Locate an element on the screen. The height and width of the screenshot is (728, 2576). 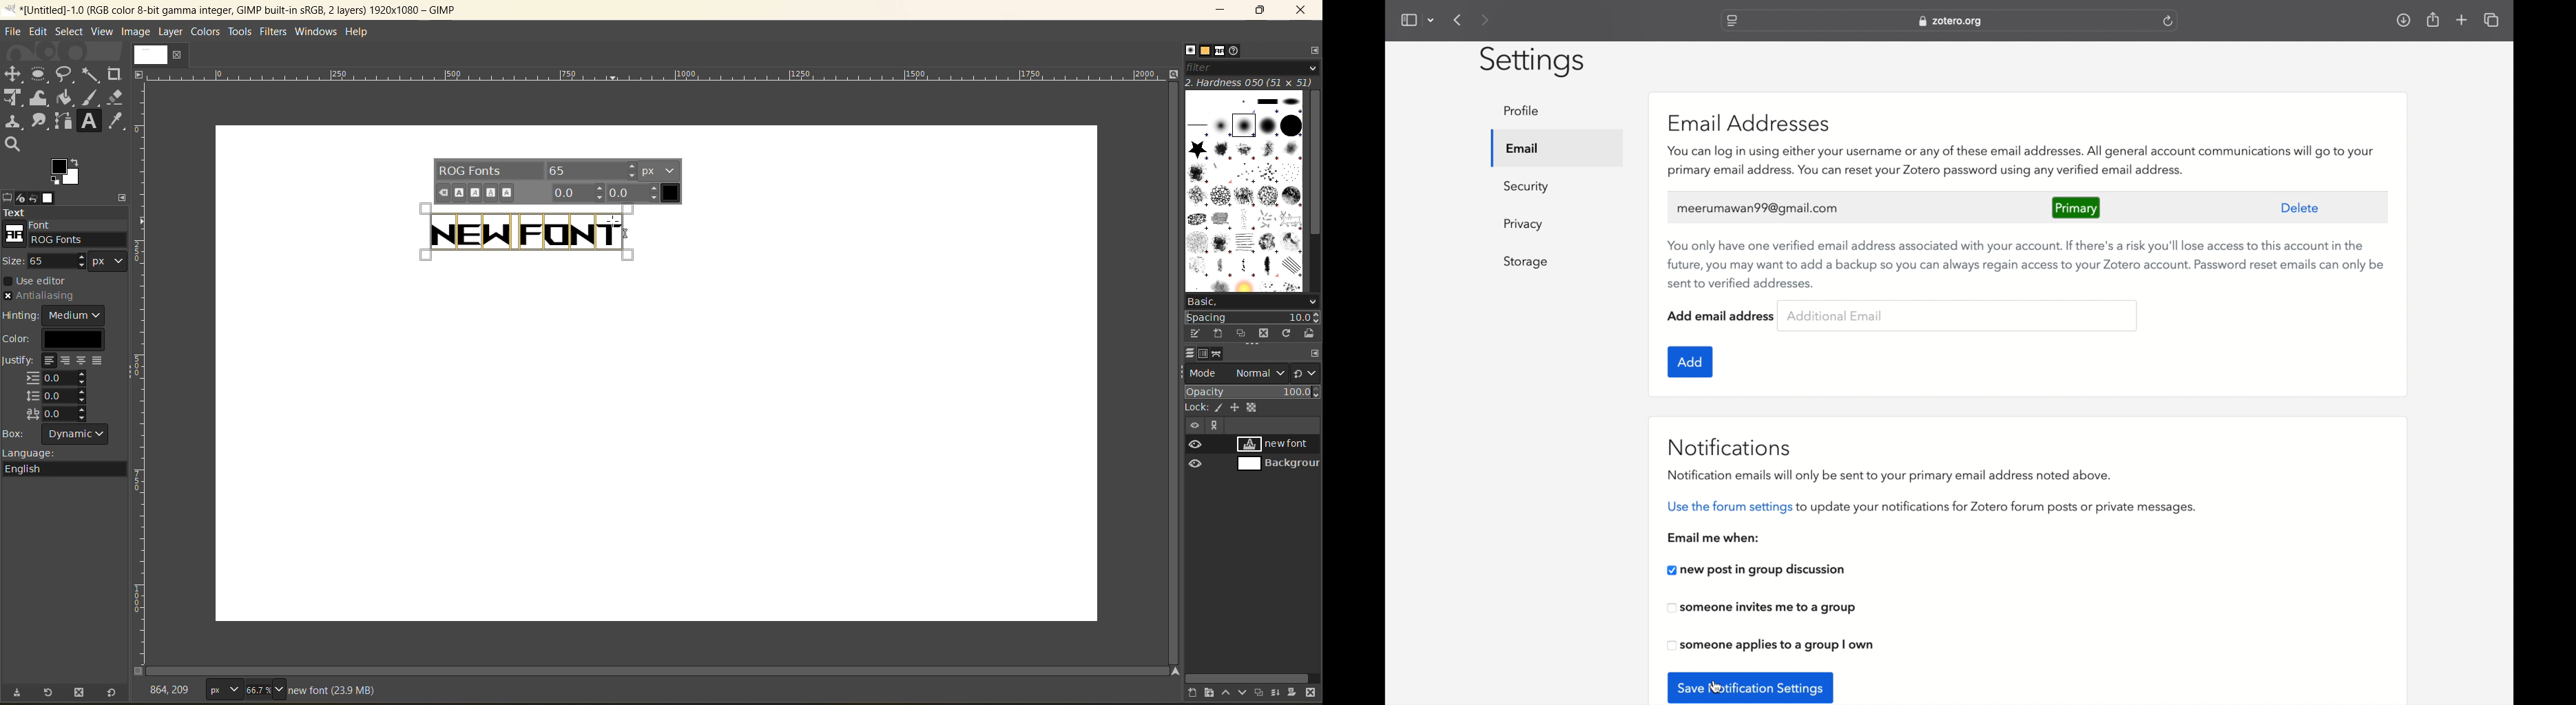
profile is located at coordinates (1522, 111).